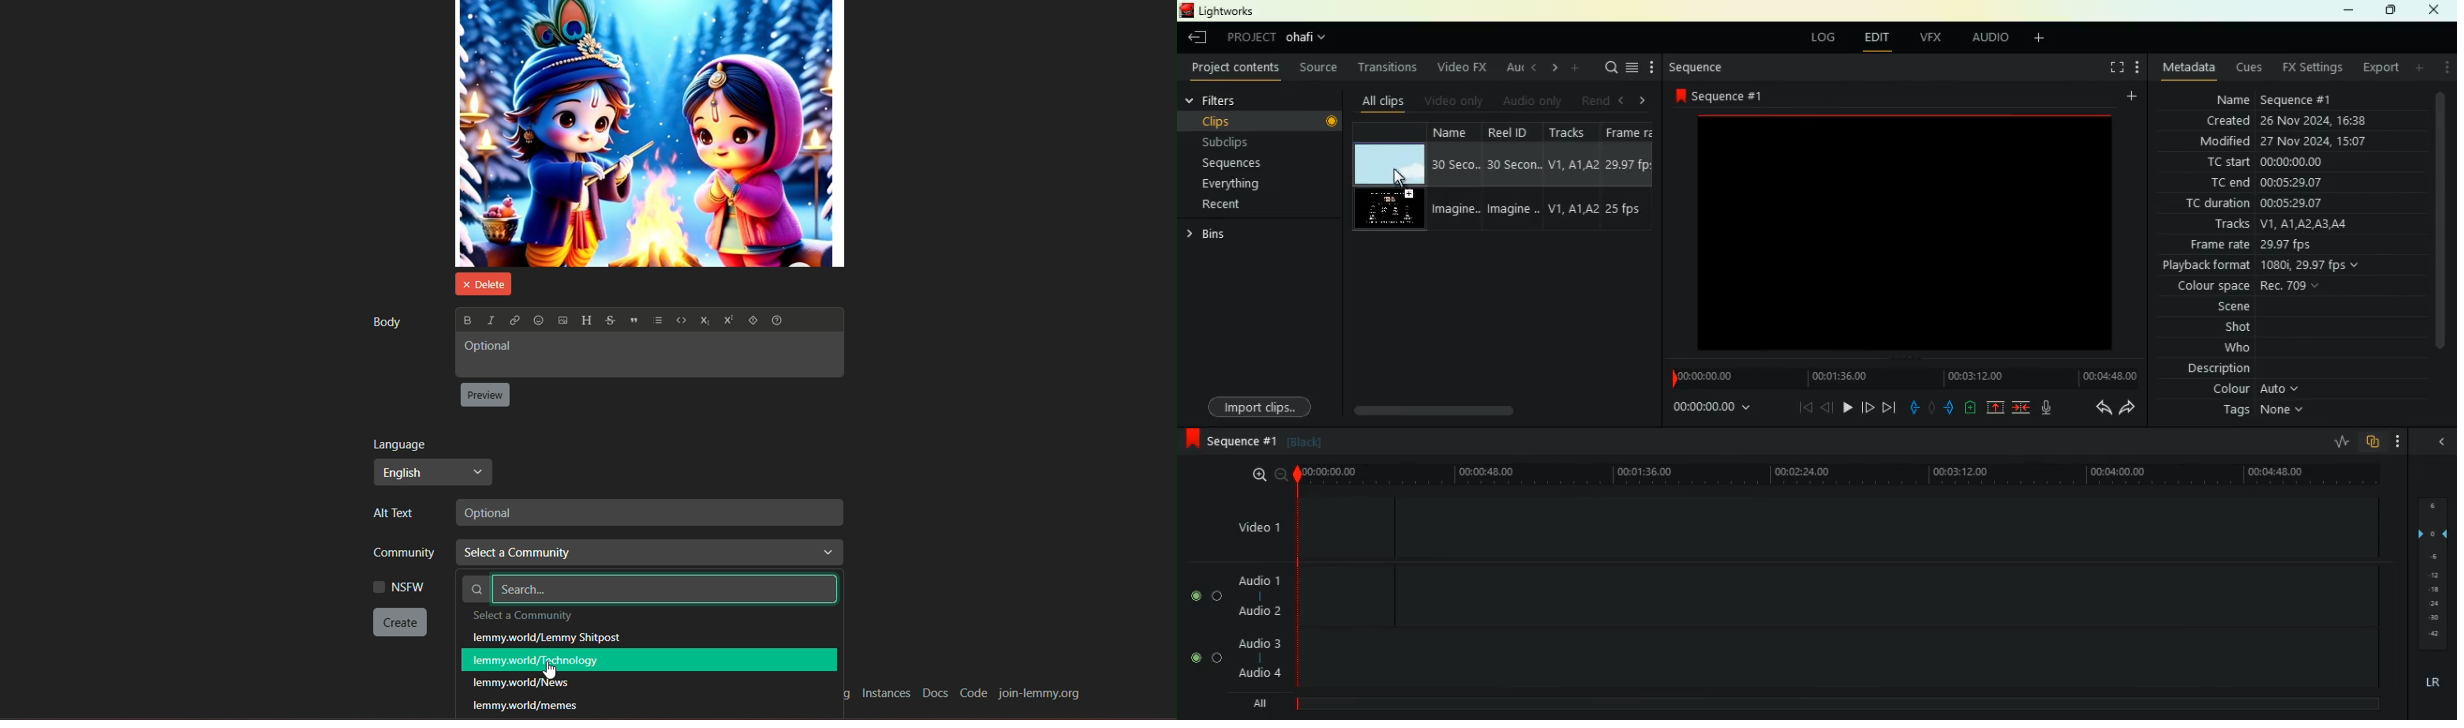 The height and width of the screenshot is (728, 2464). I want to click on everything, so click(1239, 184).